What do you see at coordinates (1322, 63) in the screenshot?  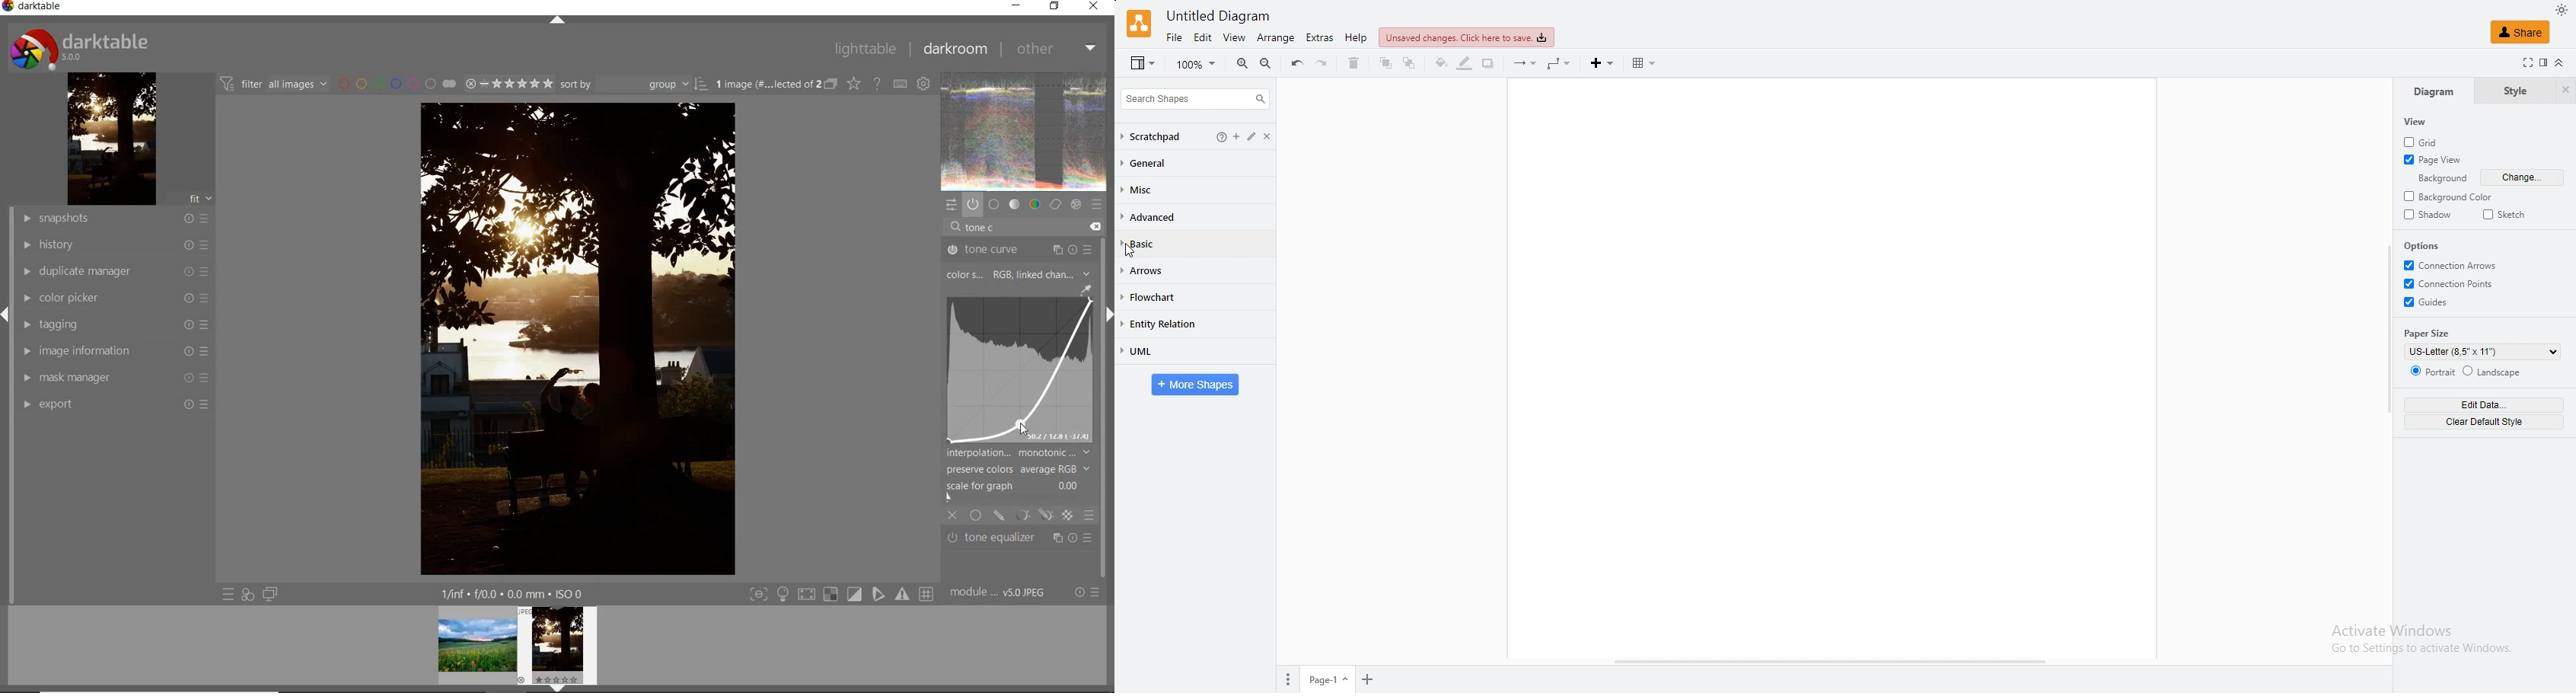 I see `redo` at bounding box center [1322, 63].